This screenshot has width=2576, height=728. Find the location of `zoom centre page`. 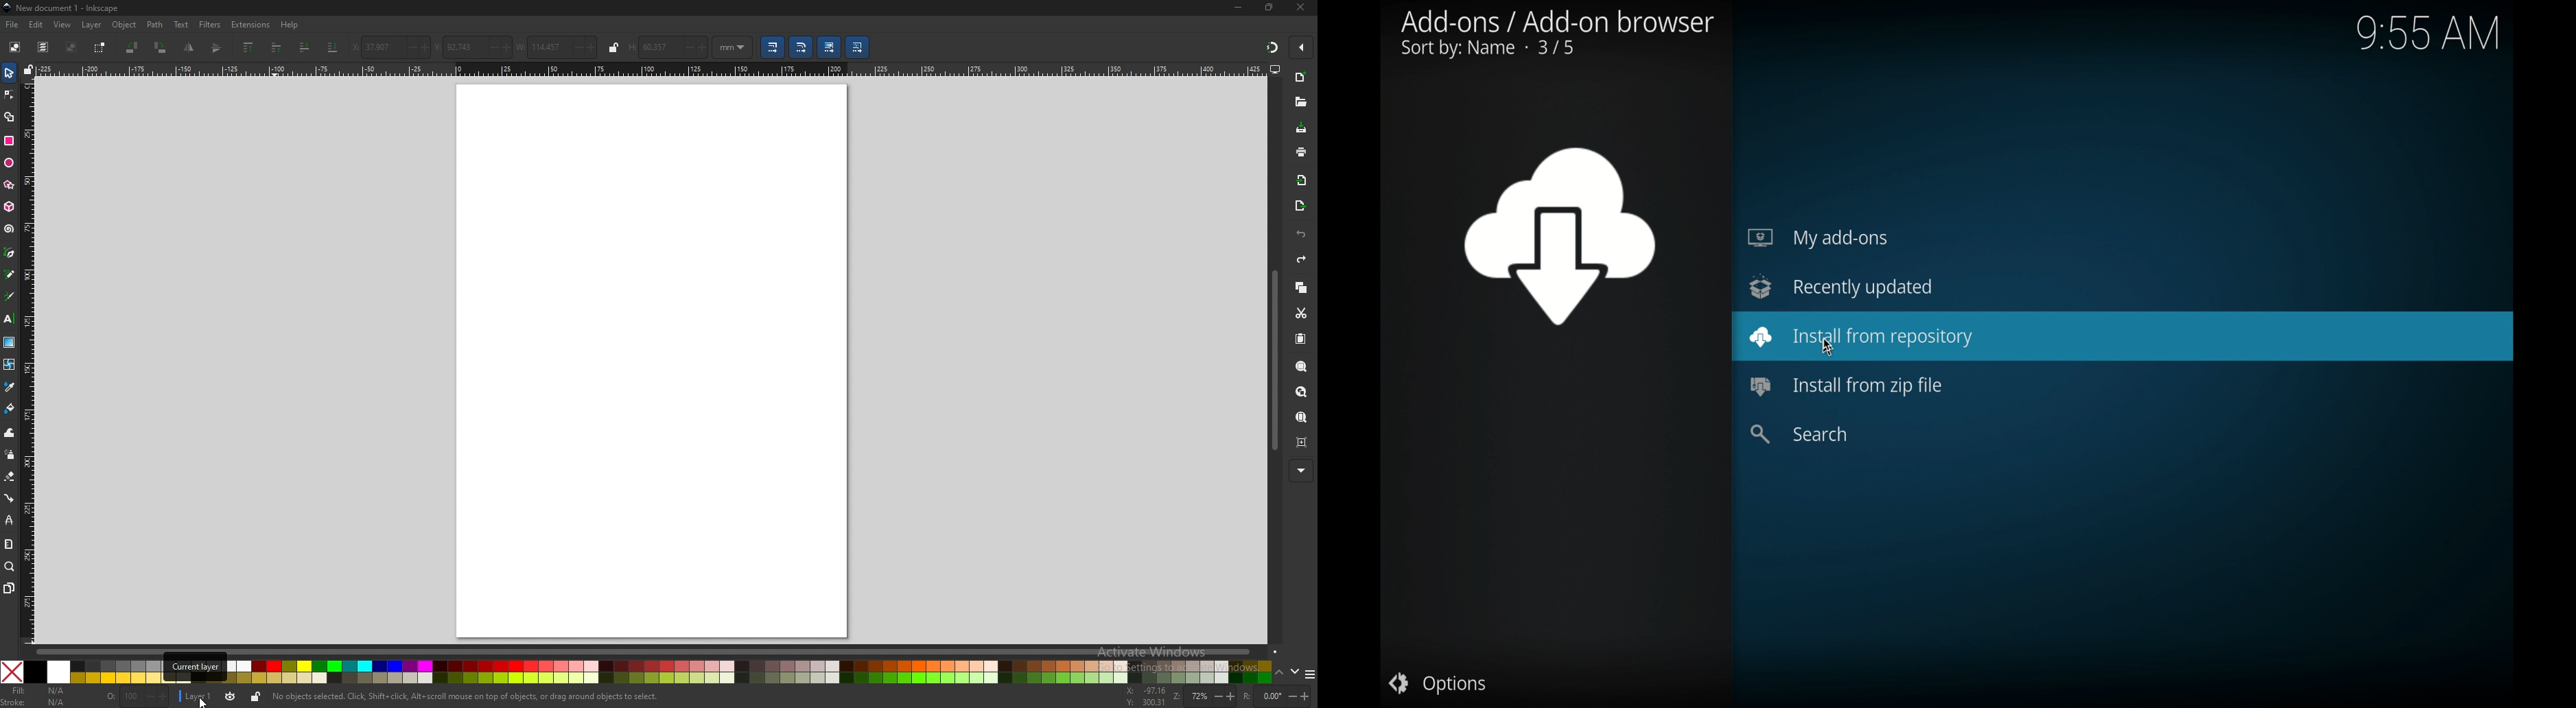

zoom centre page is located at coordinates (1302, 442).